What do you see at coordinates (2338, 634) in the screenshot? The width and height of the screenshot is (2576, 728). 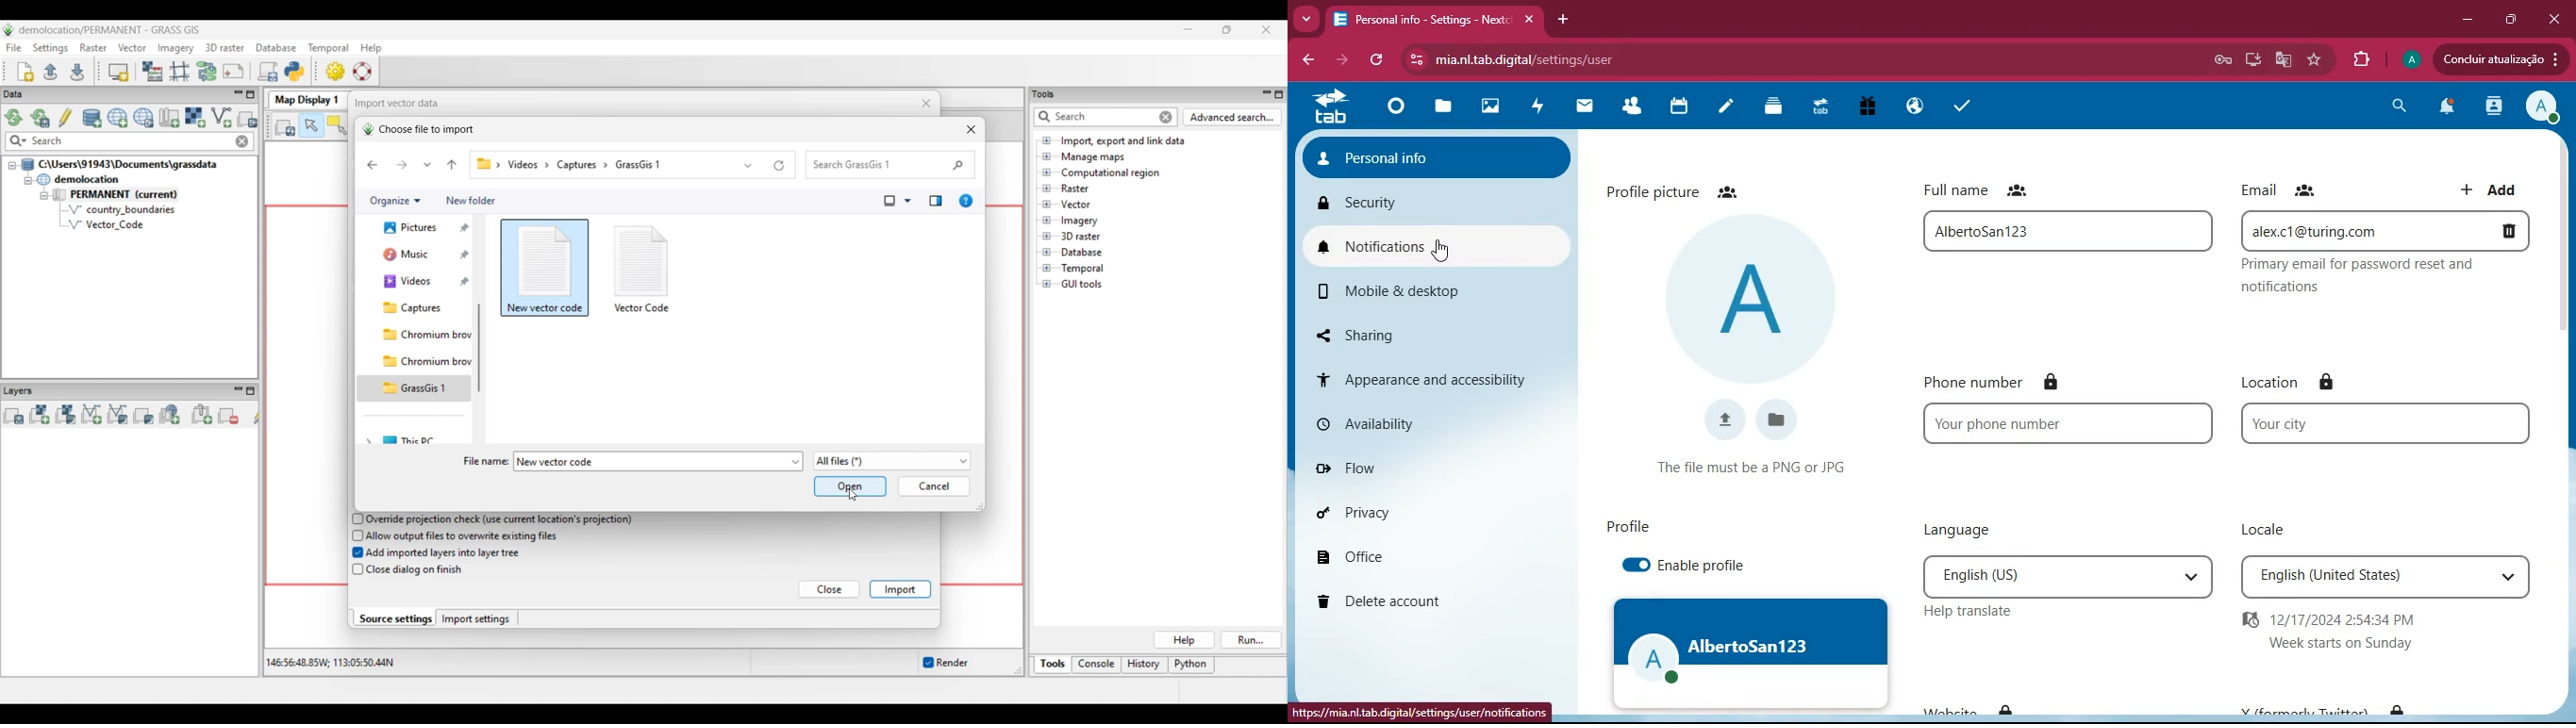 I see `time` at bounding box center [2338, 634].